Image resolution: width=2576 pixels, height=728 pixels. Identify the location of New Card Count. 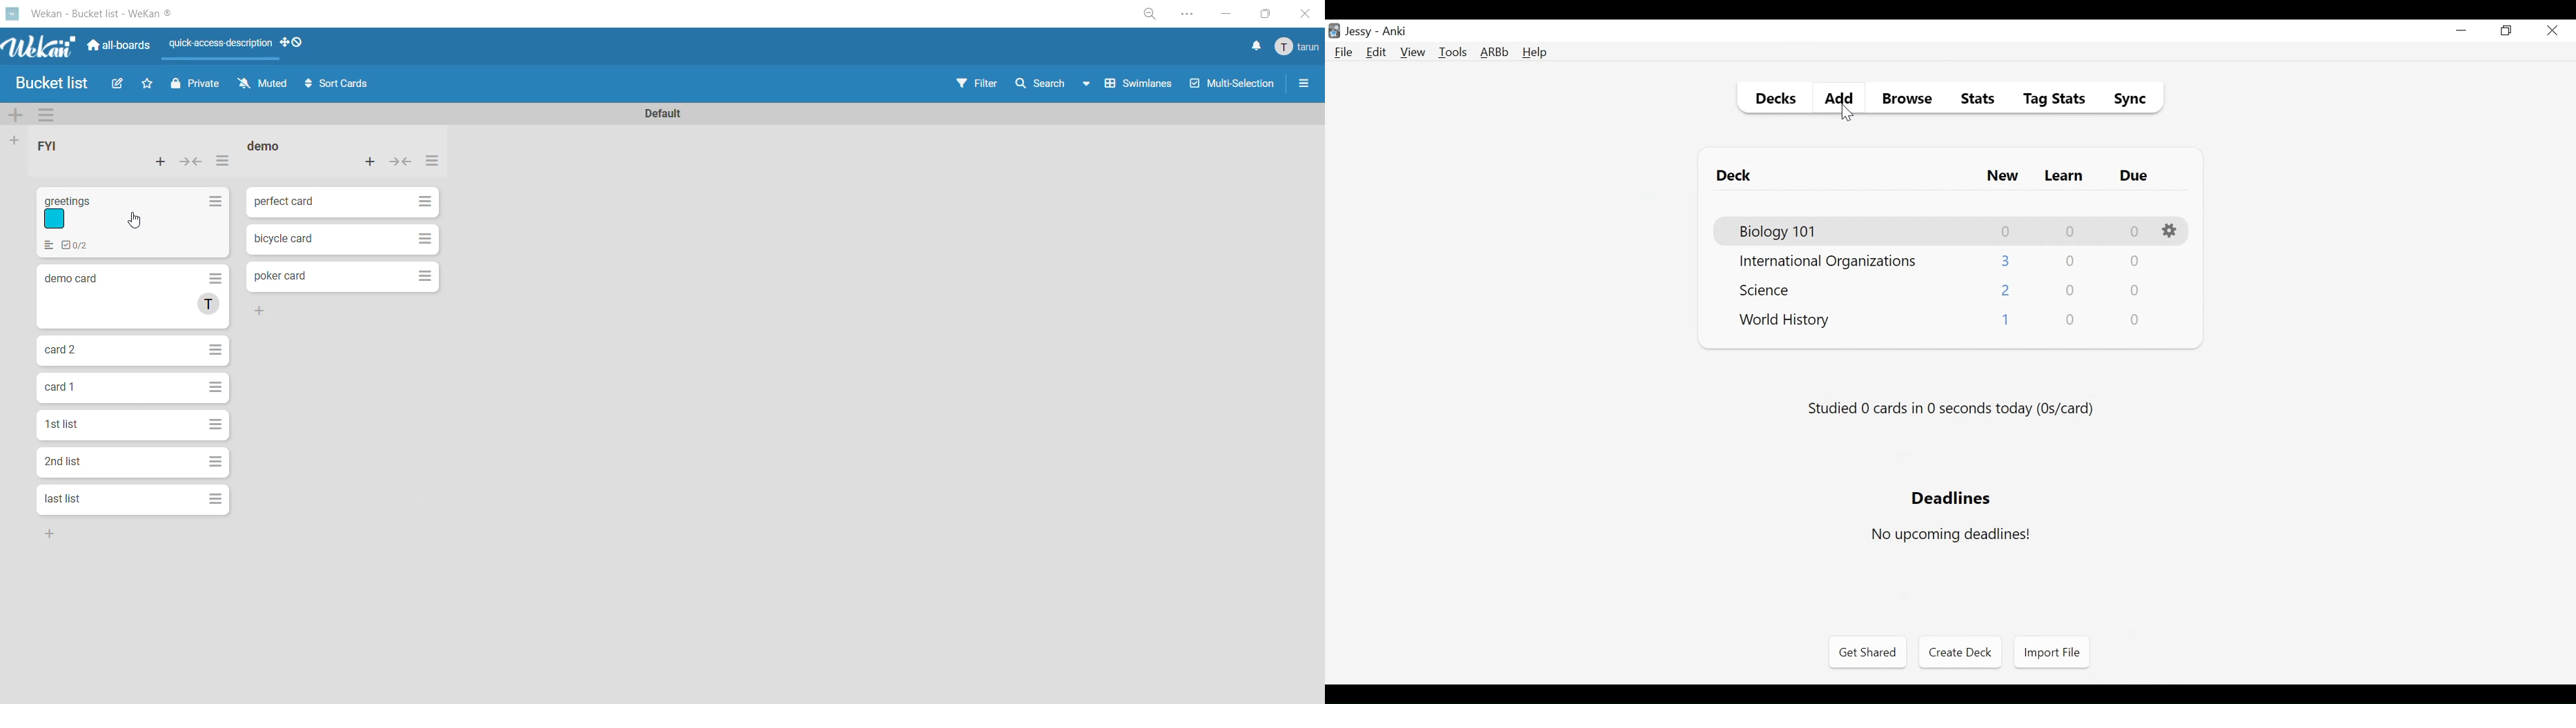
(2007, 291).